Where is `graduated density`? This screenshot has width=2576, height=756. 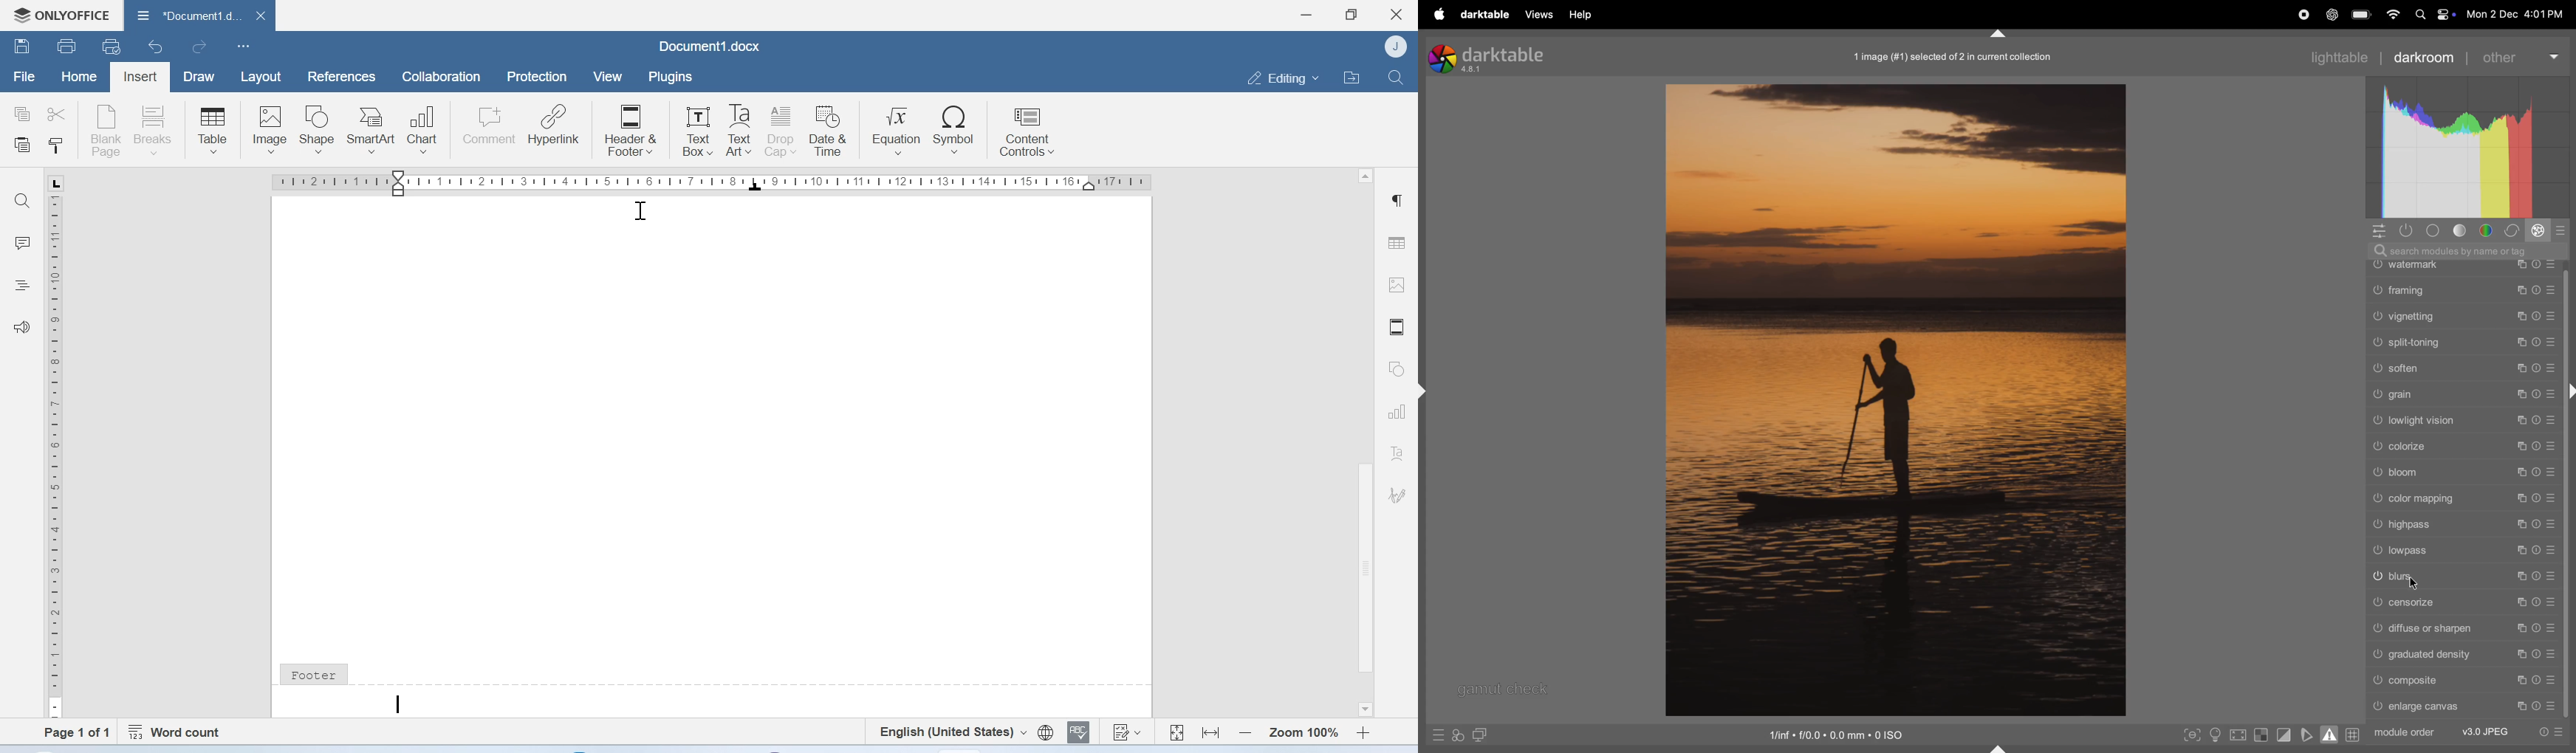 graduated density is located at coordinates (2460, 655).